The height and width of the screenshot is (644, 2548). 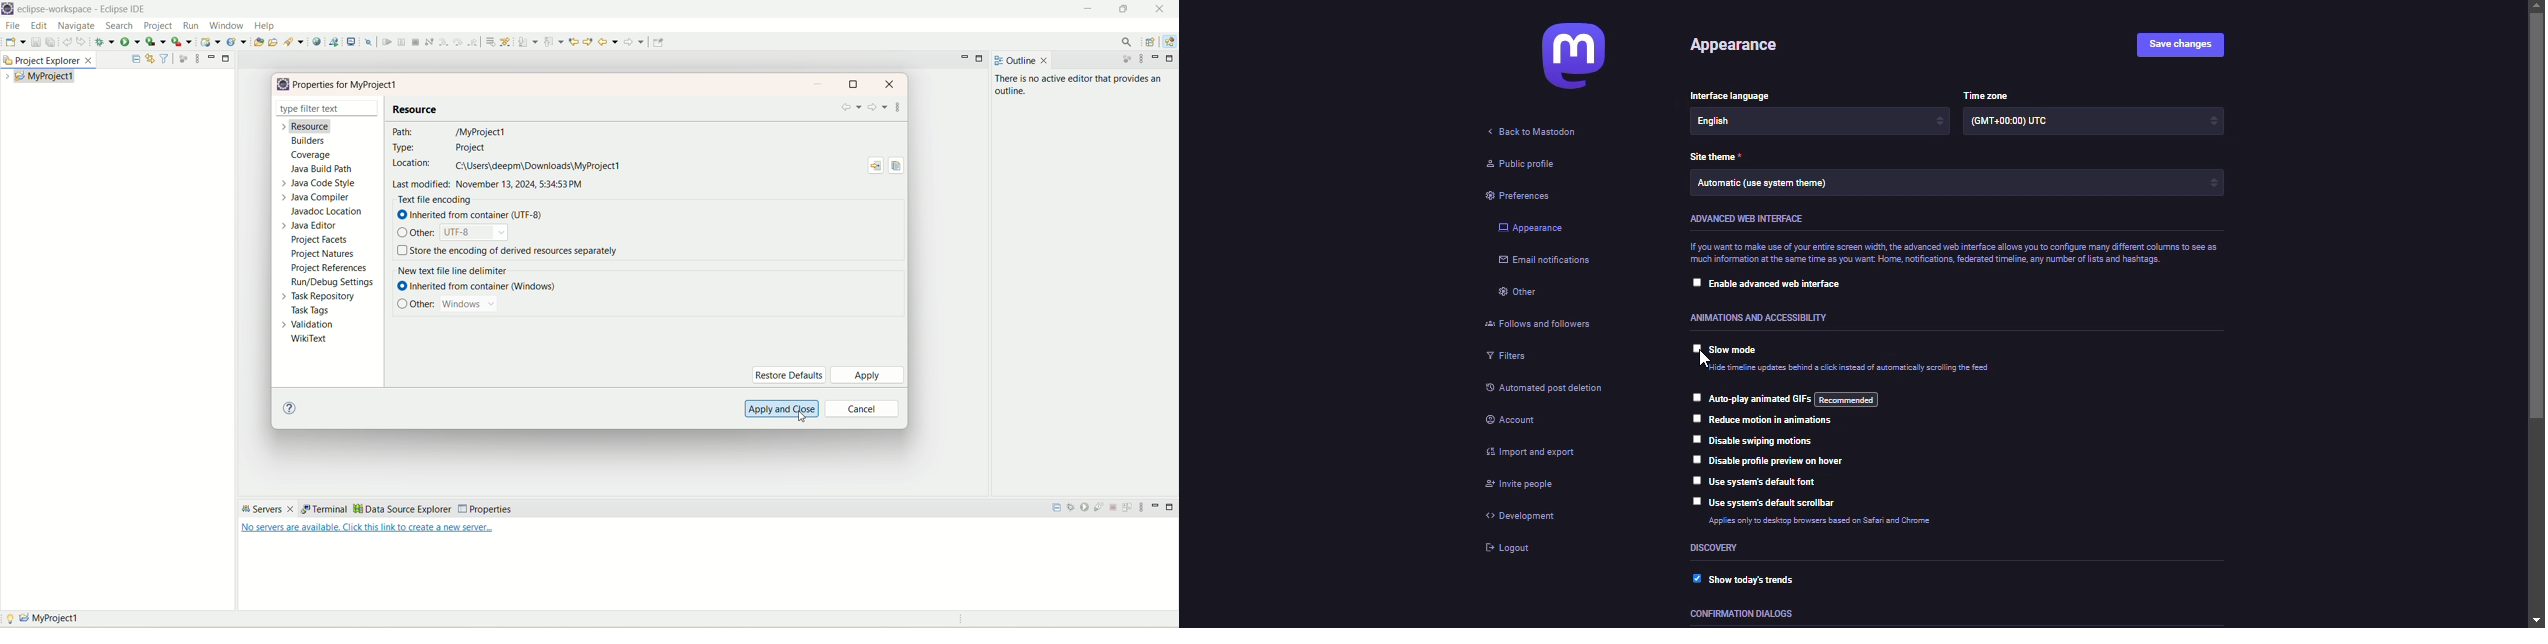 What do you see at coordinates (1792, 400) in the screenshot?
I see `auto-play animated GIFs: recommended` at bounding box center [1792, 400].